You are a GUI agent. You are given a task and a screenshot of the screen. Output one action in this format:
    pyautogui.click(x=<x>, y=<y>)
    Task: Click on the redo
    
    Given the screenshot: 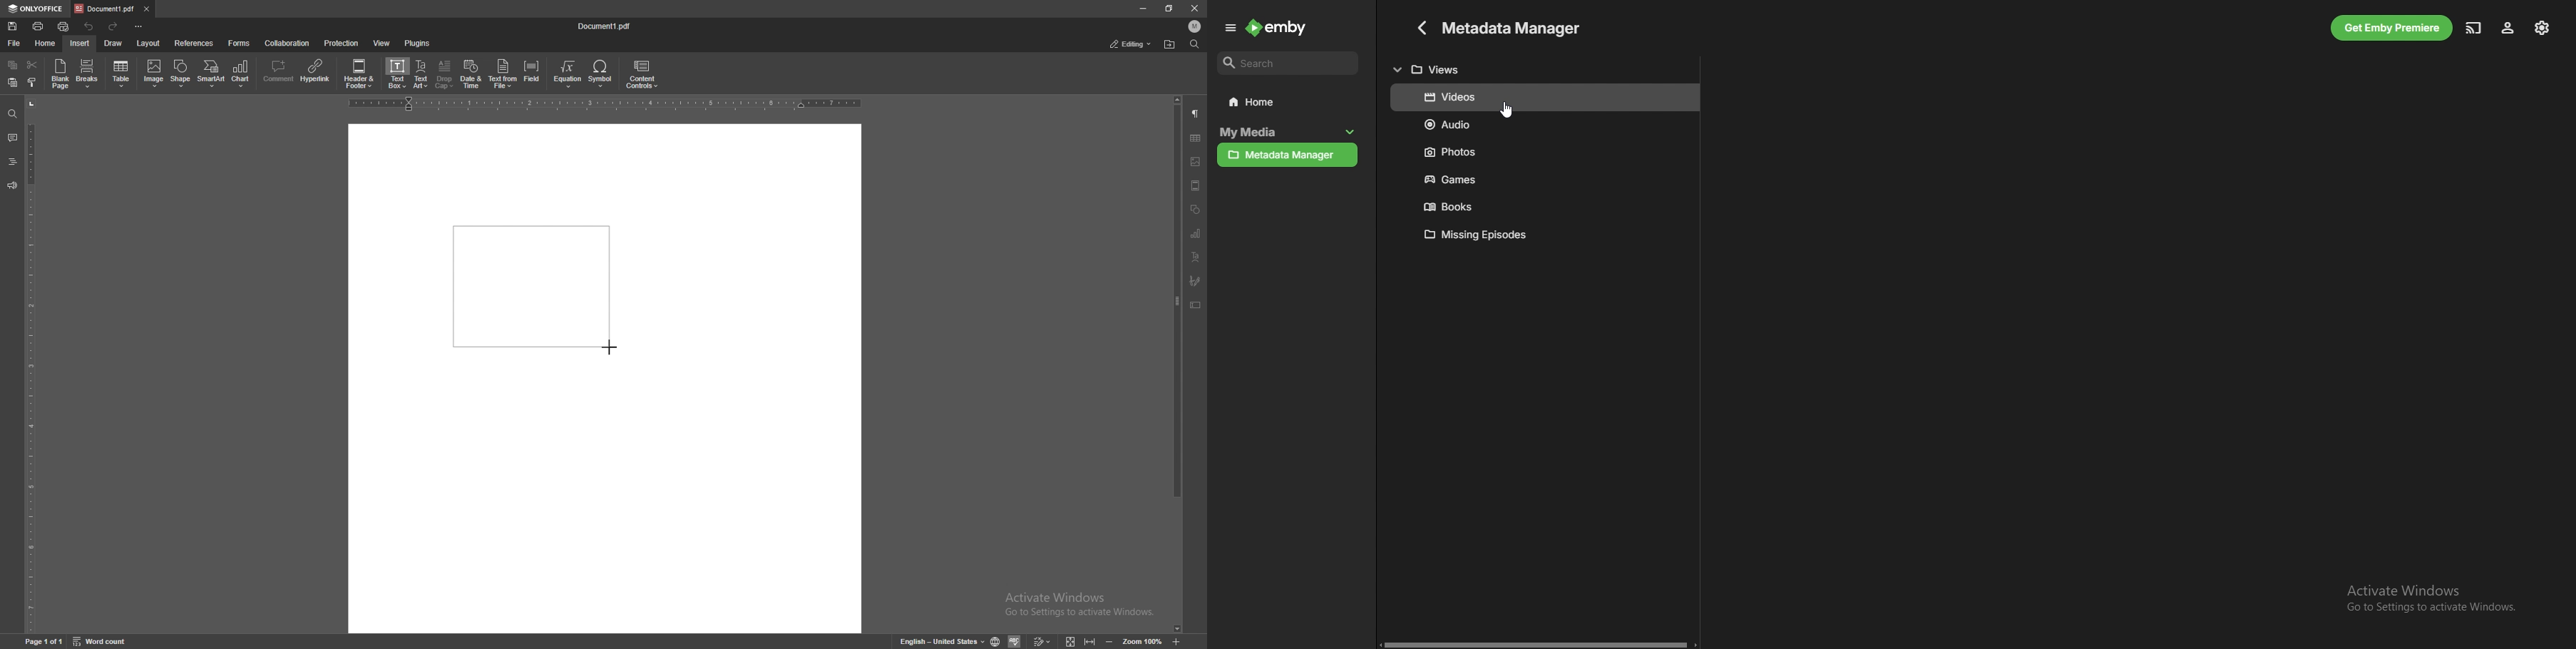 What is the action you would take?
    pyautogui.click(x=115, y=27)
    